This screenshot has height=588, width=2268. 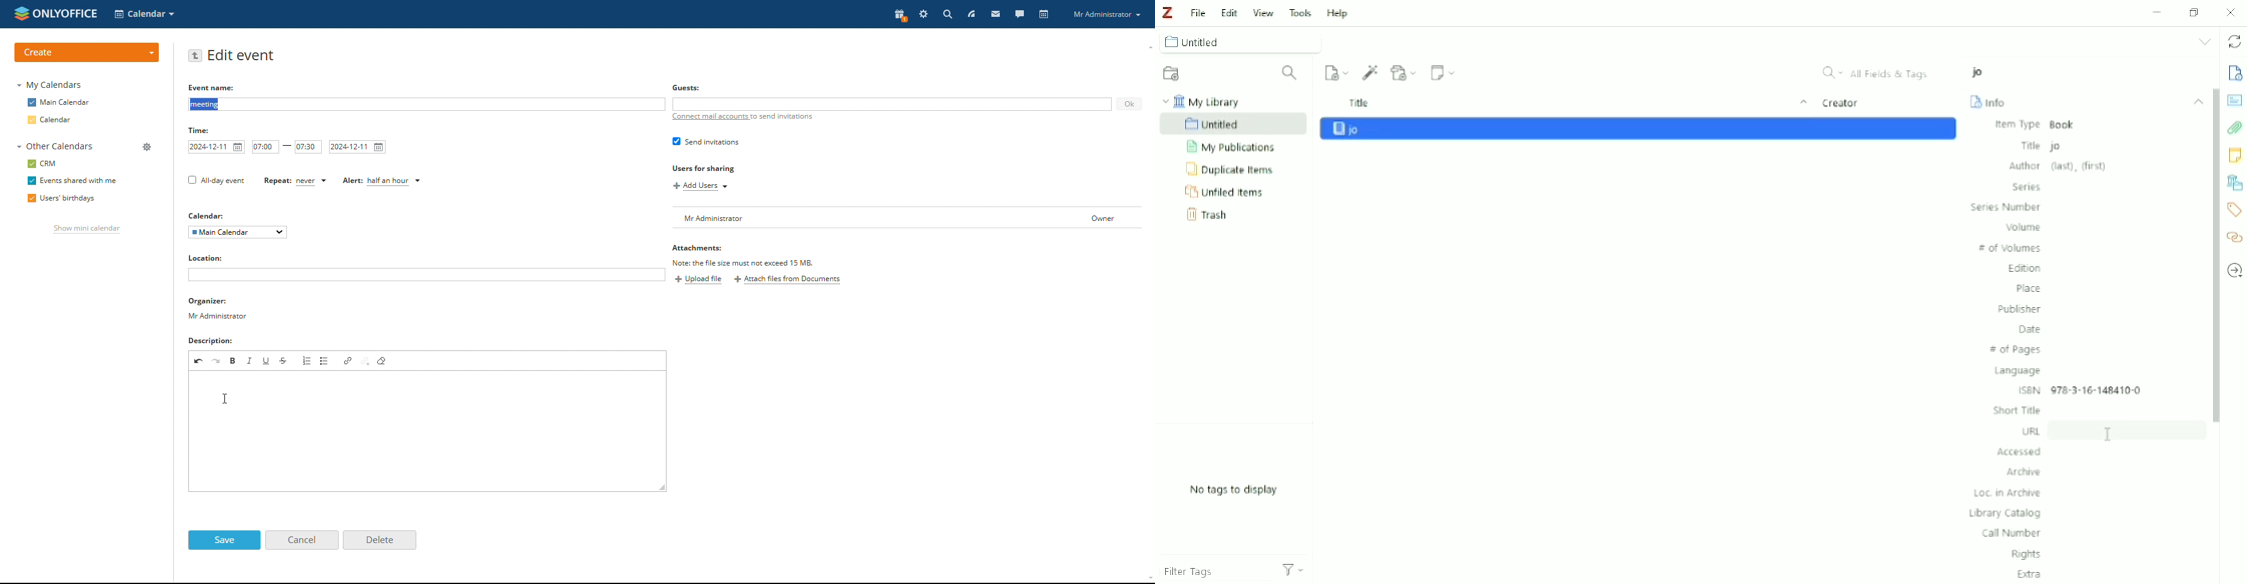 I want to click on Trash, so click(x=1212, y=217).